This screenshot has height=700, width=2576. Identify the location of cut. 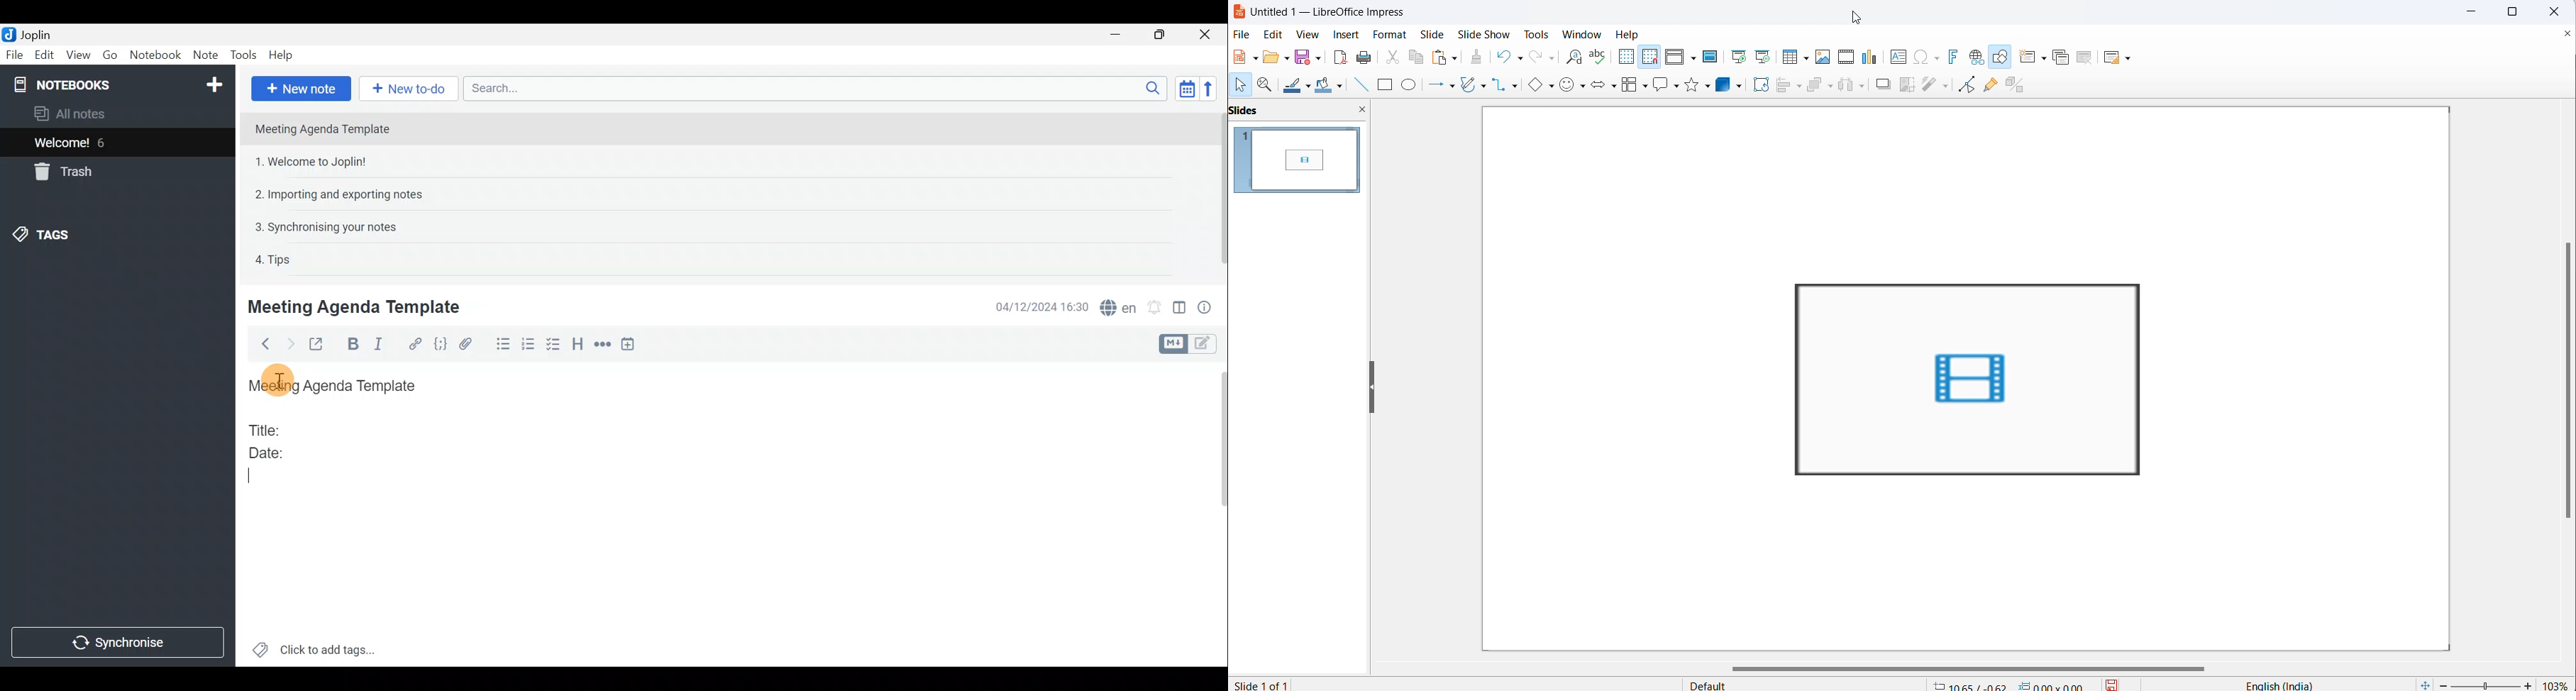
(1389, 57).